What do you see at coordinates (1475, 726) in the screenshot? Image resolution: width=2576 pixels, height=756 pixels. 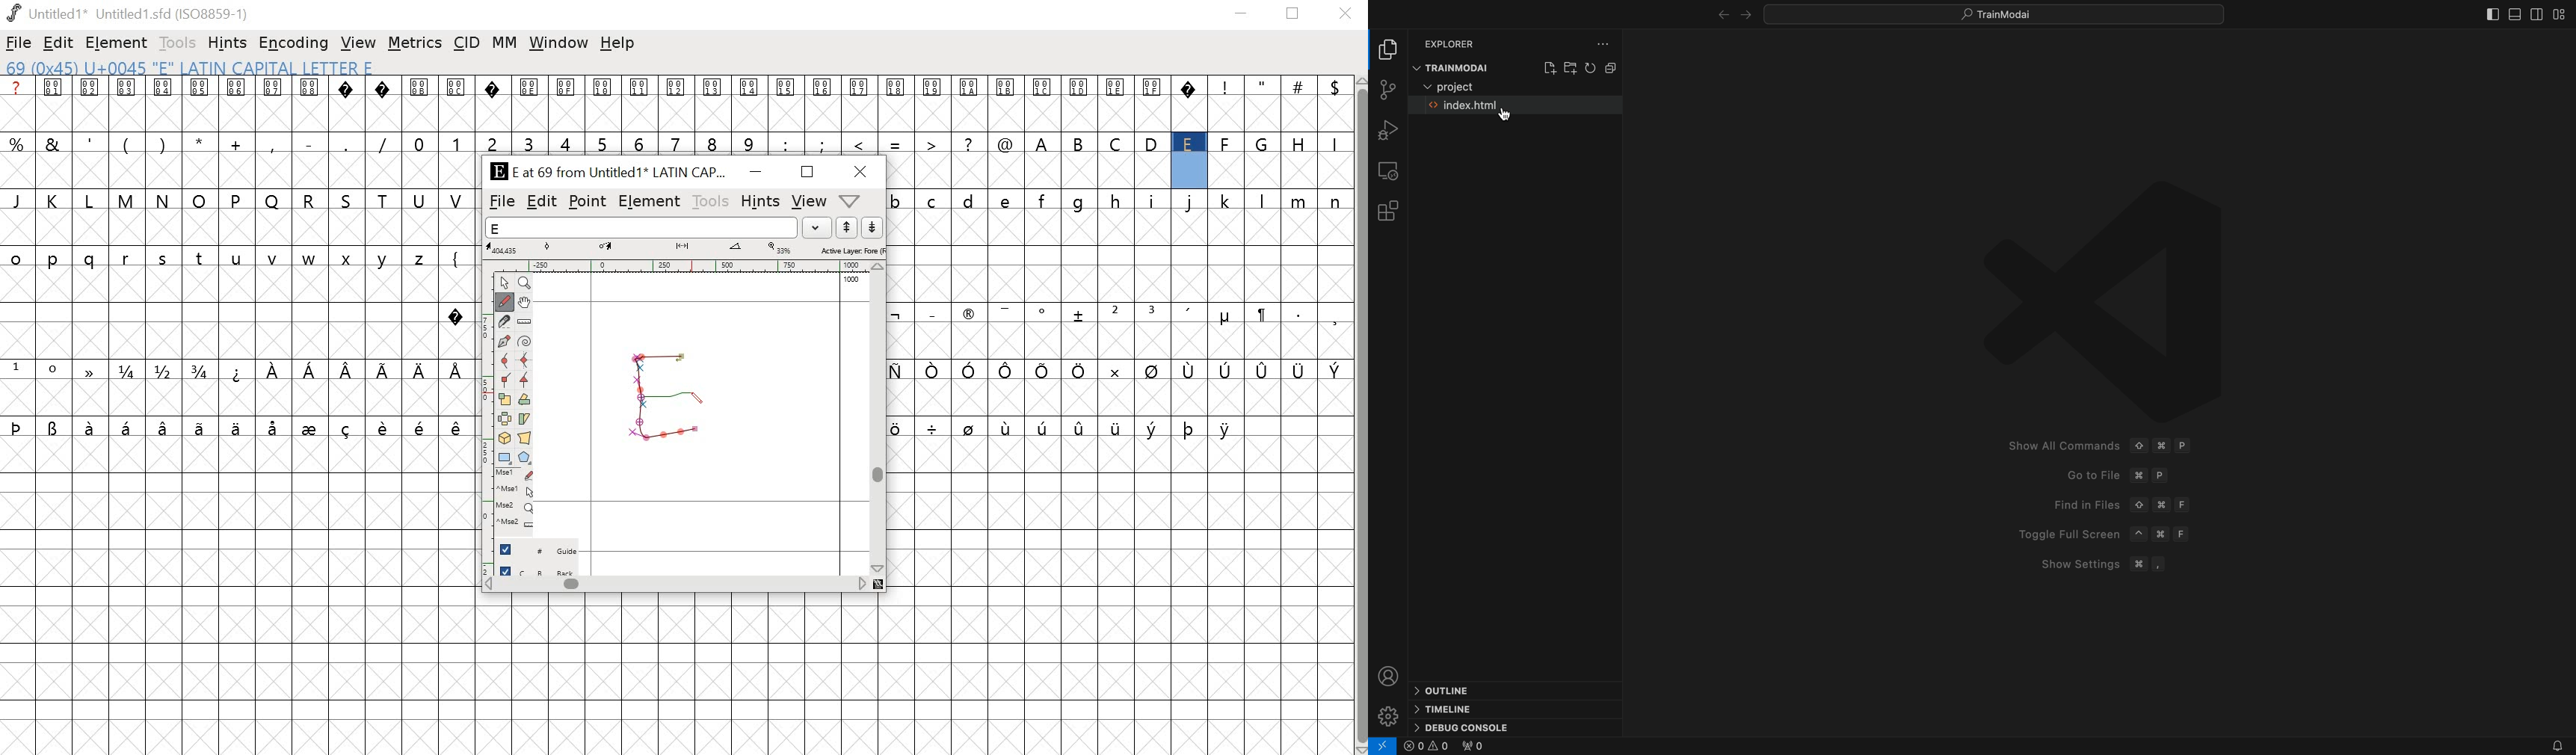 I see `debug console` at bounding box center [1475, 726].